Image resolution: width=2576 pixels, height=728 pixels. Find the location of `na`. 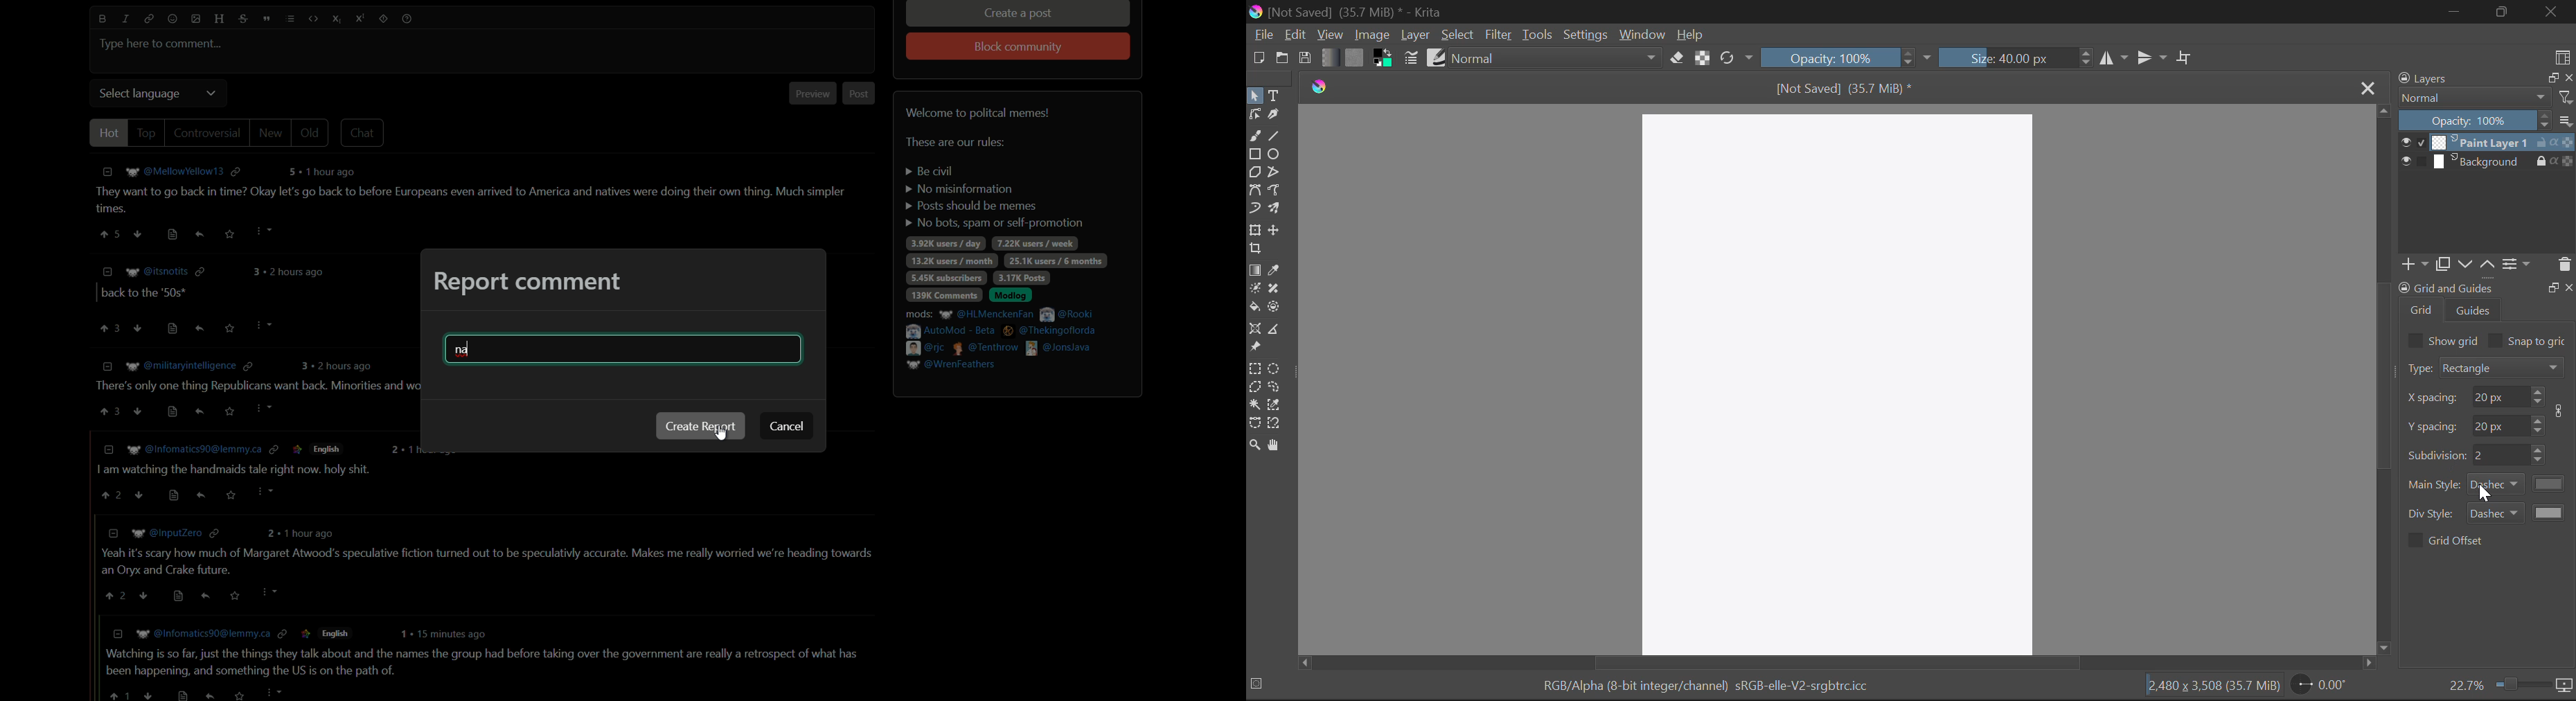

na is located at coordinates (465, 349).